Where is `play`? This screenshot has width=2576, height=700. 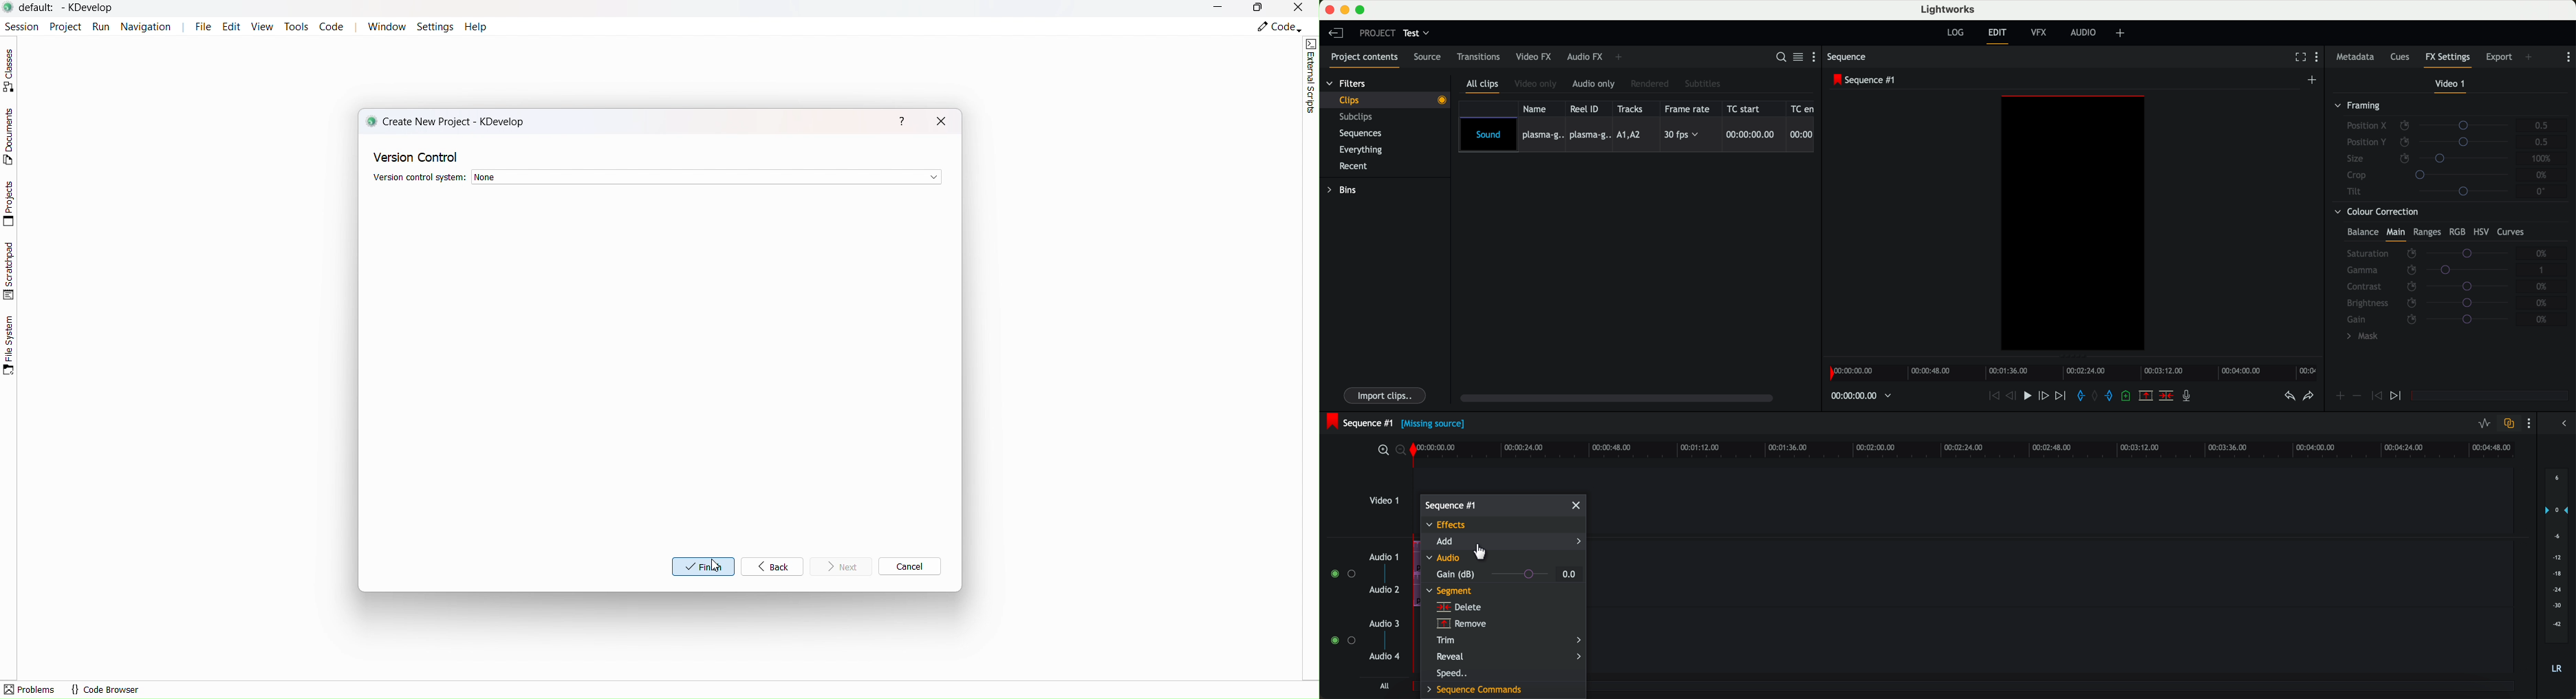 play is located at coordinates (2030, 397).